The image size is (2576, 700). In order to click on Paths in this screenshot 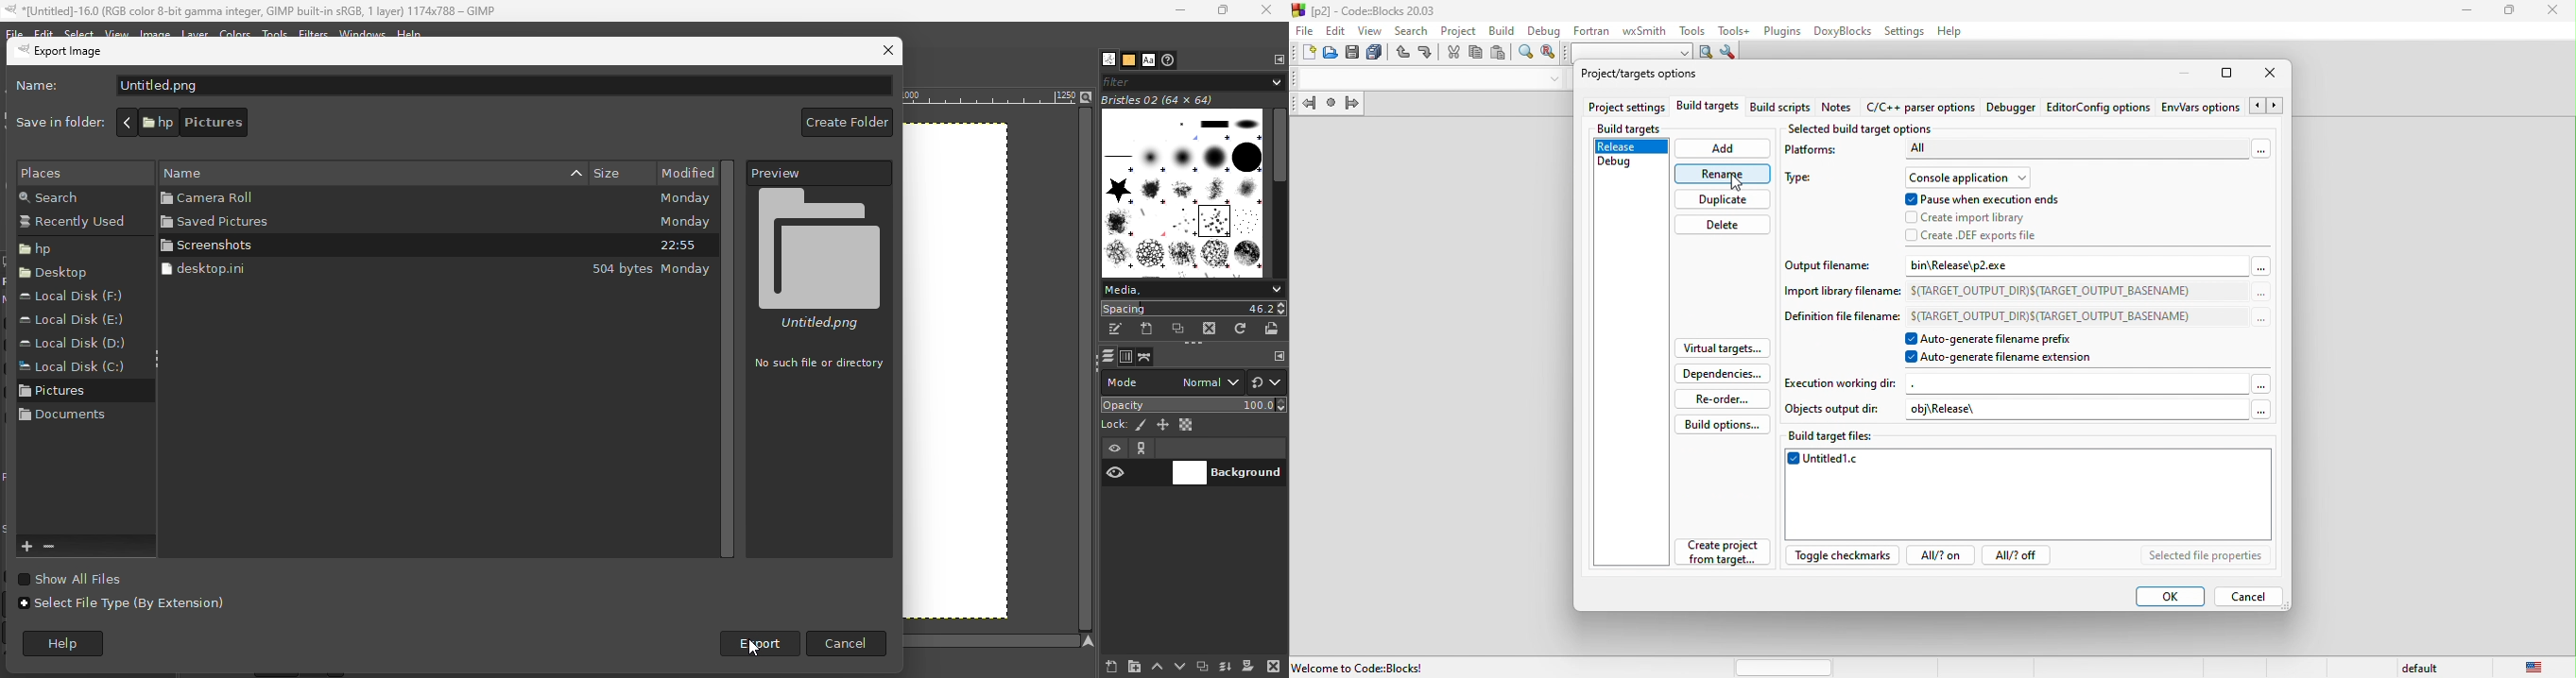, I will do `click(1144, 358)`.